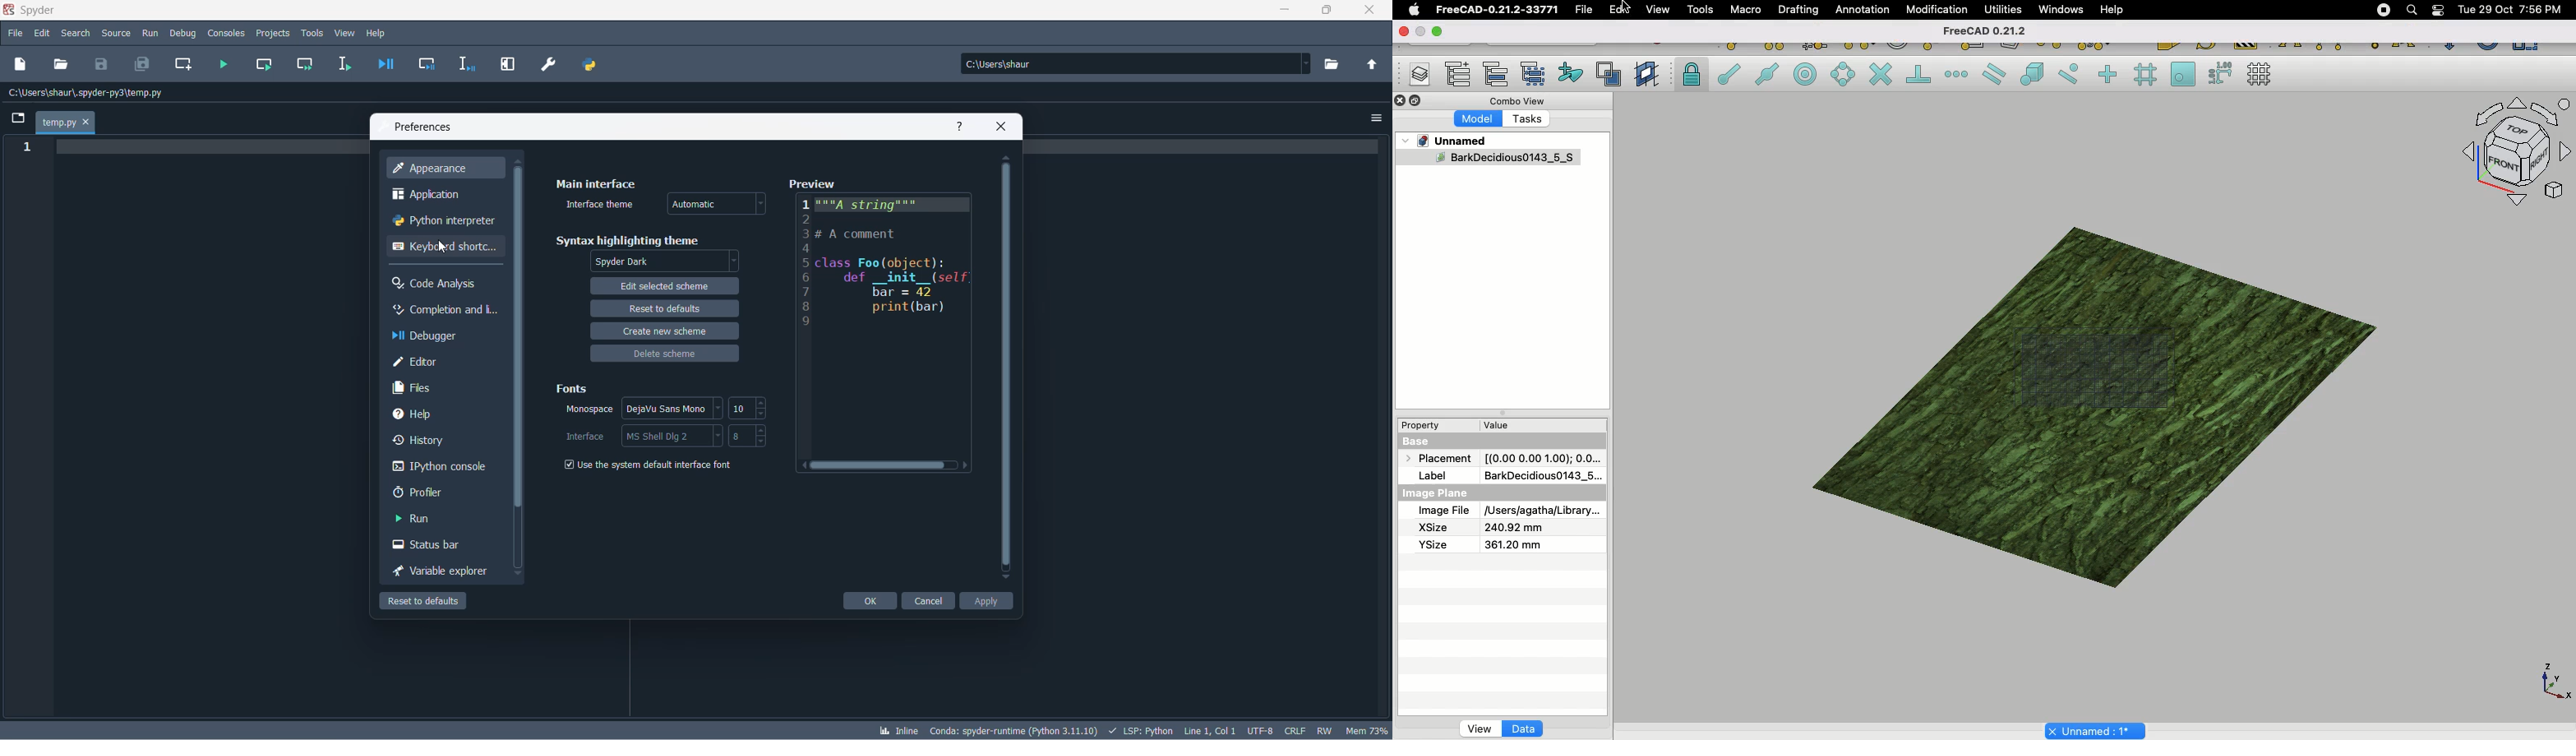 This screenshot has height=756, width=2576. I want to click on preferences, so click(423, 126).